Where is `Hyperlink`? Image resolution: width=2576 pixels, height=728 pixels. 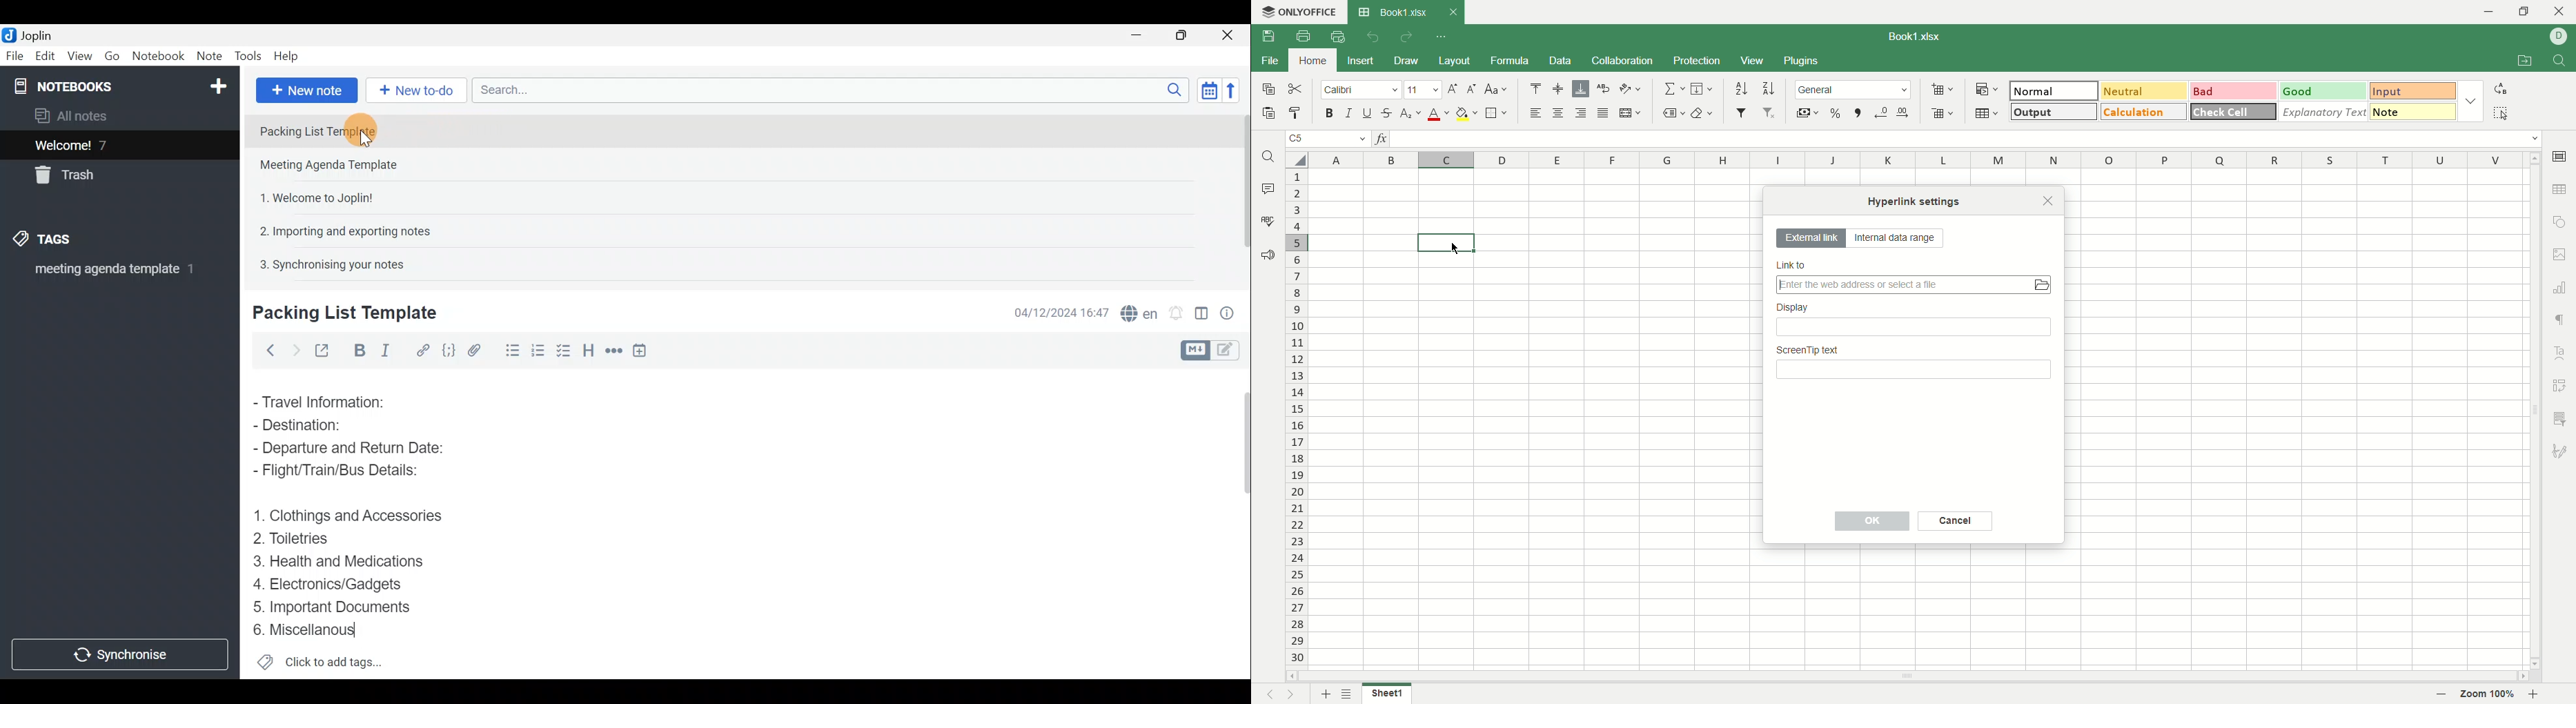
Hyperlink is located at coordinates (420, 349).